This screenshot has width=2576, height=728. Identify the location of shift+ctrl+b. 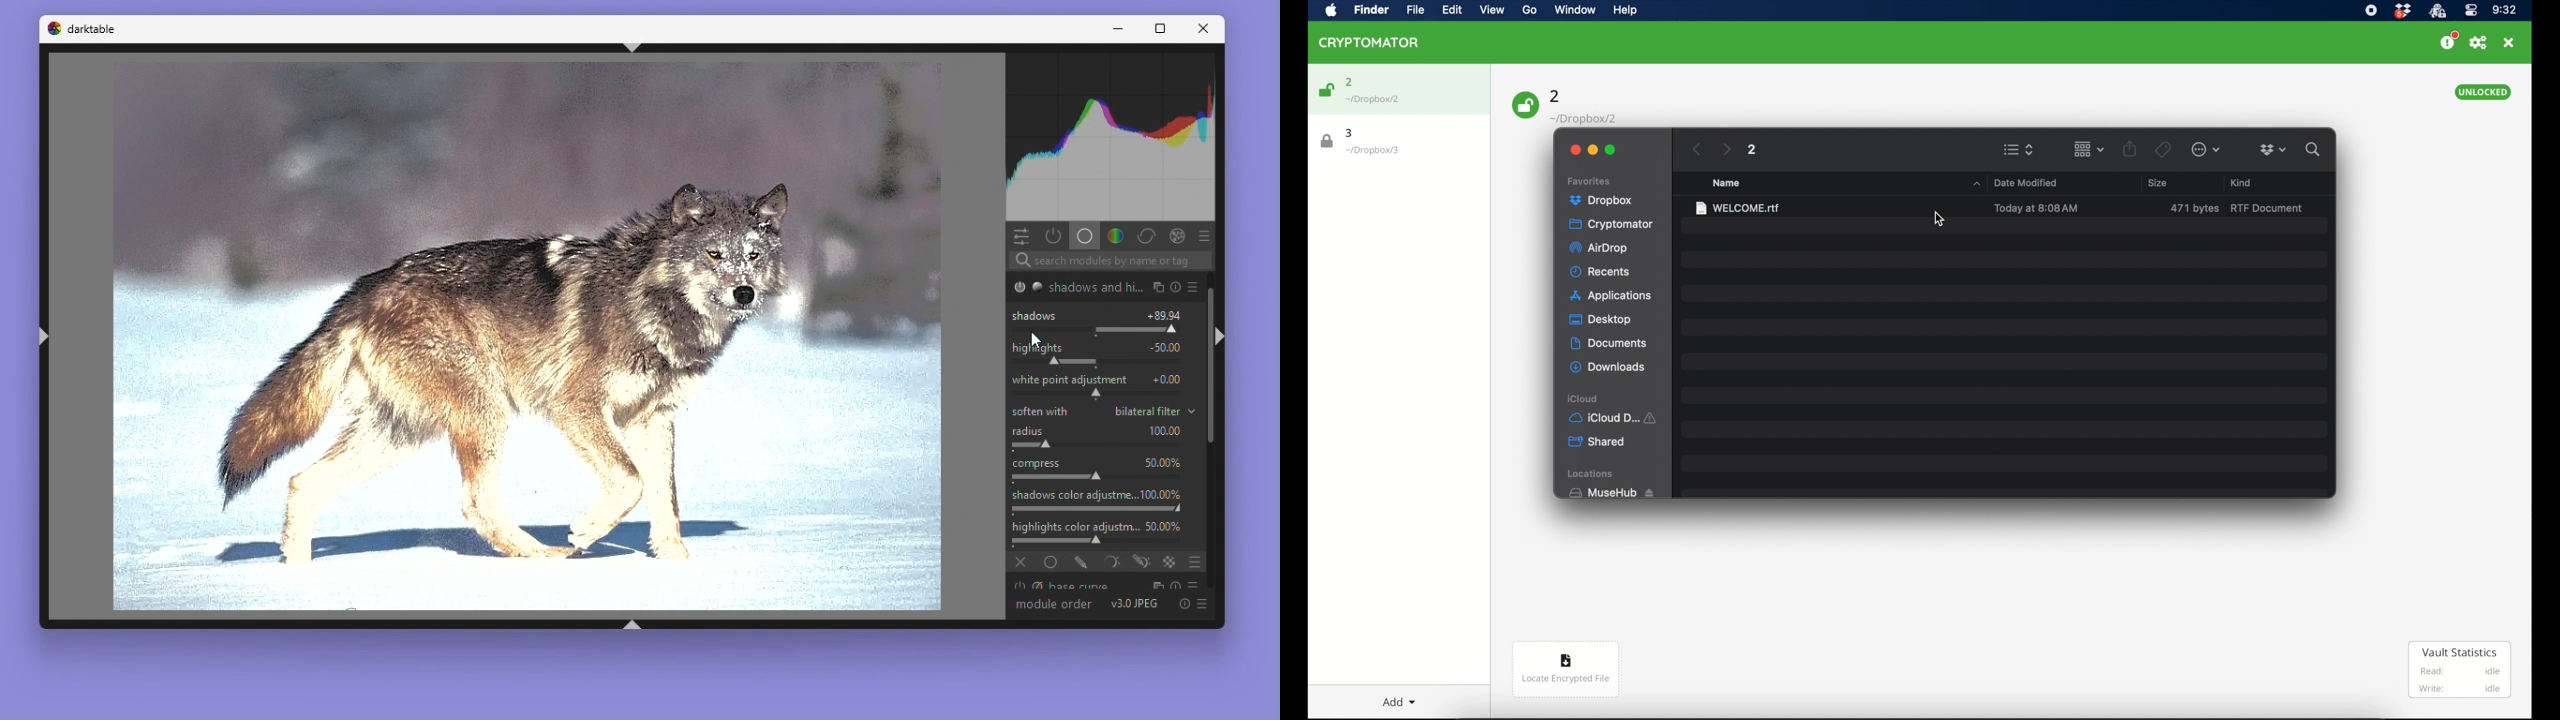
(635, 624).